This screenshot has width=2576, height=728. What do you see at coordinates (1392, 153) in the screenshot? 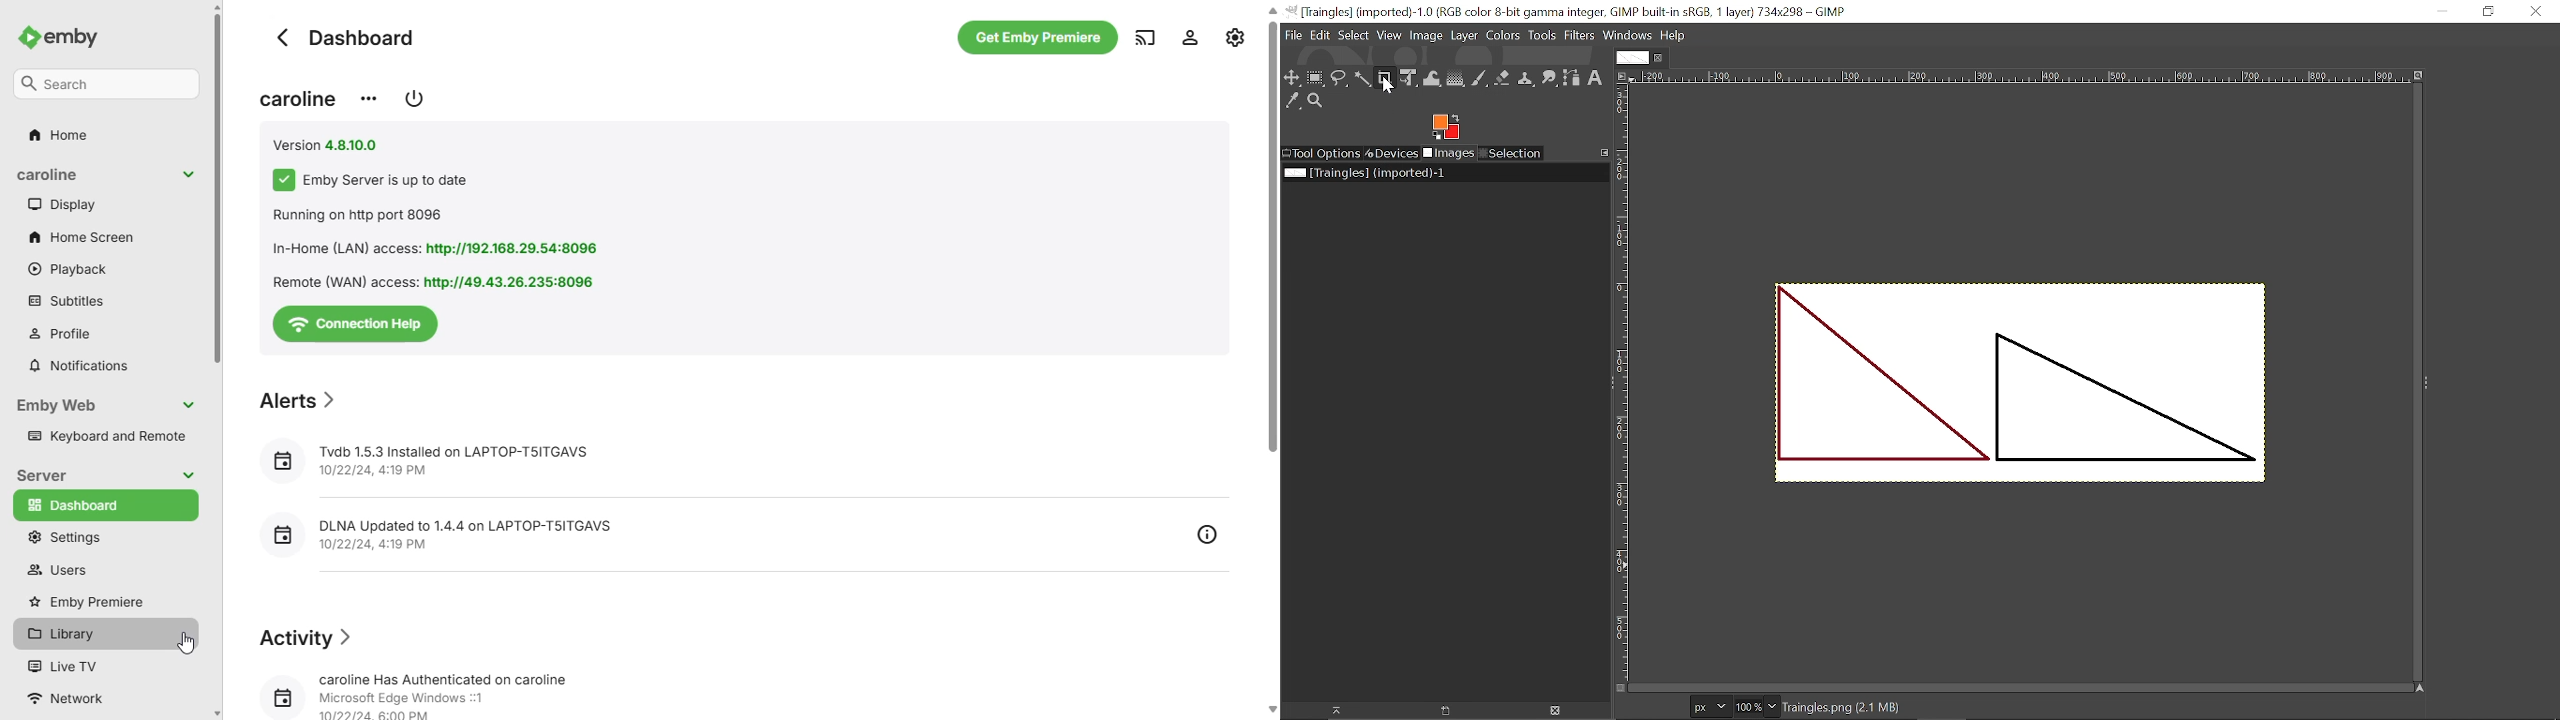
I see `Devices` at bounding box center [1392, 153].